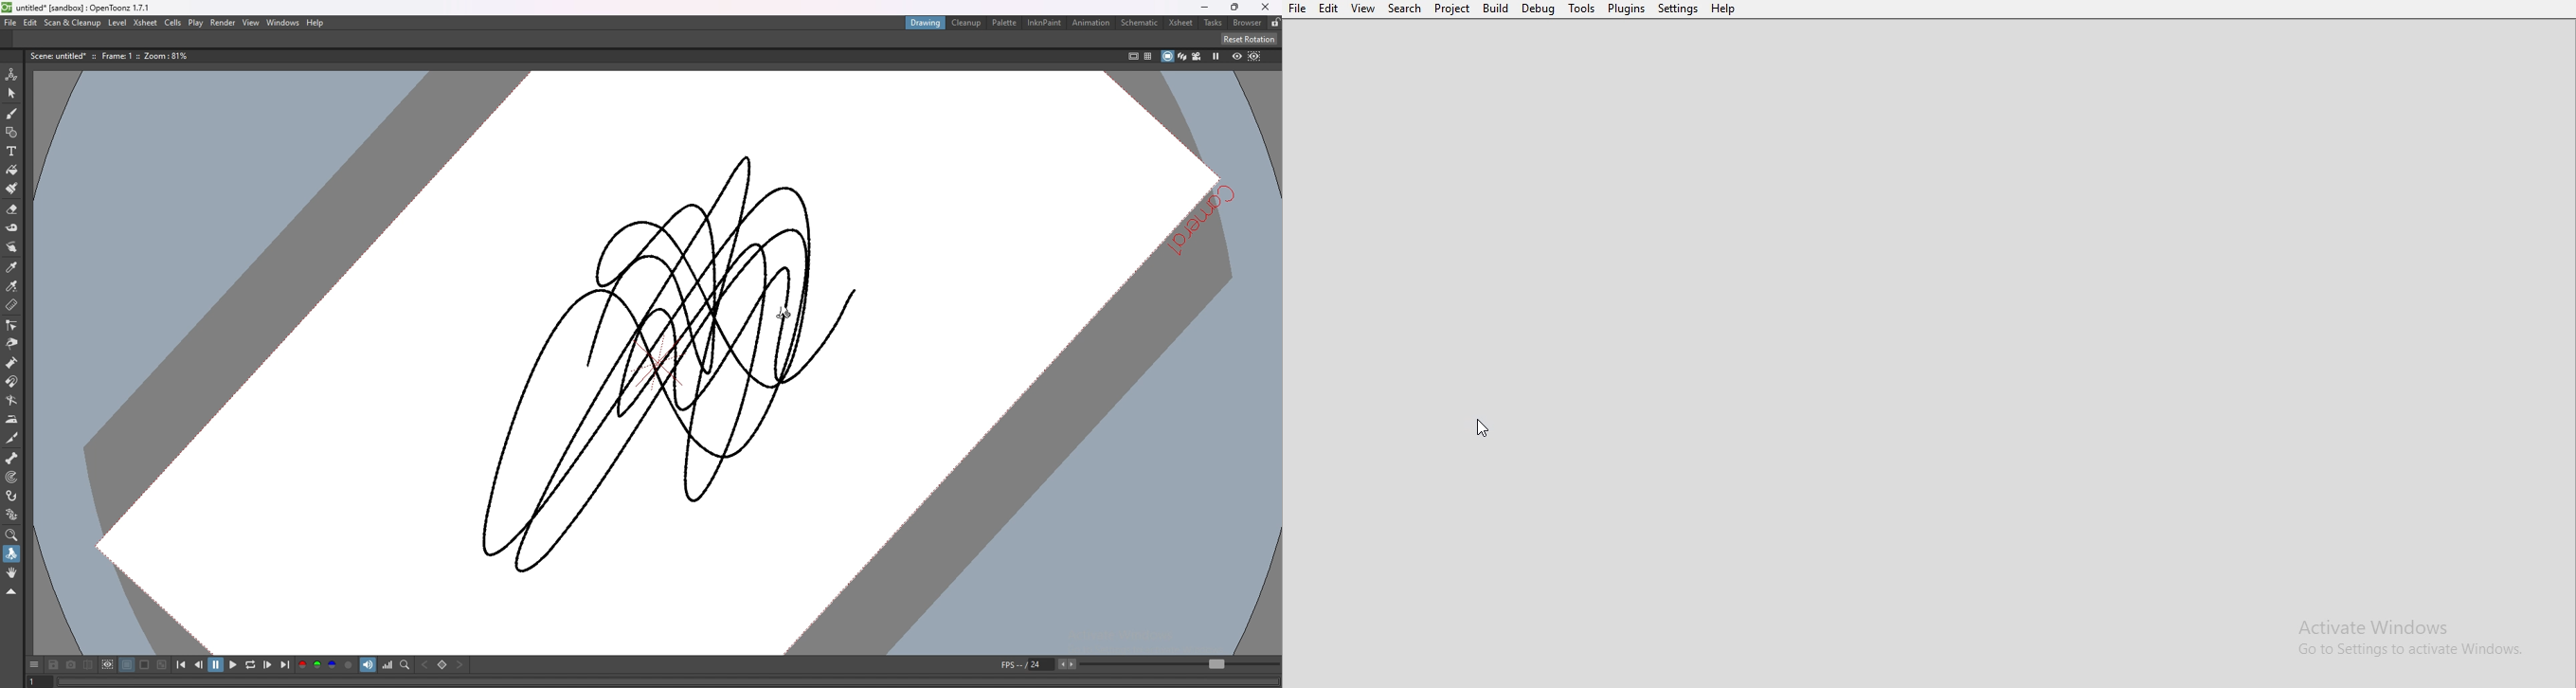  Describe the element at coordinates (1723, 9) in the screenshot. I see `Help` at that location.